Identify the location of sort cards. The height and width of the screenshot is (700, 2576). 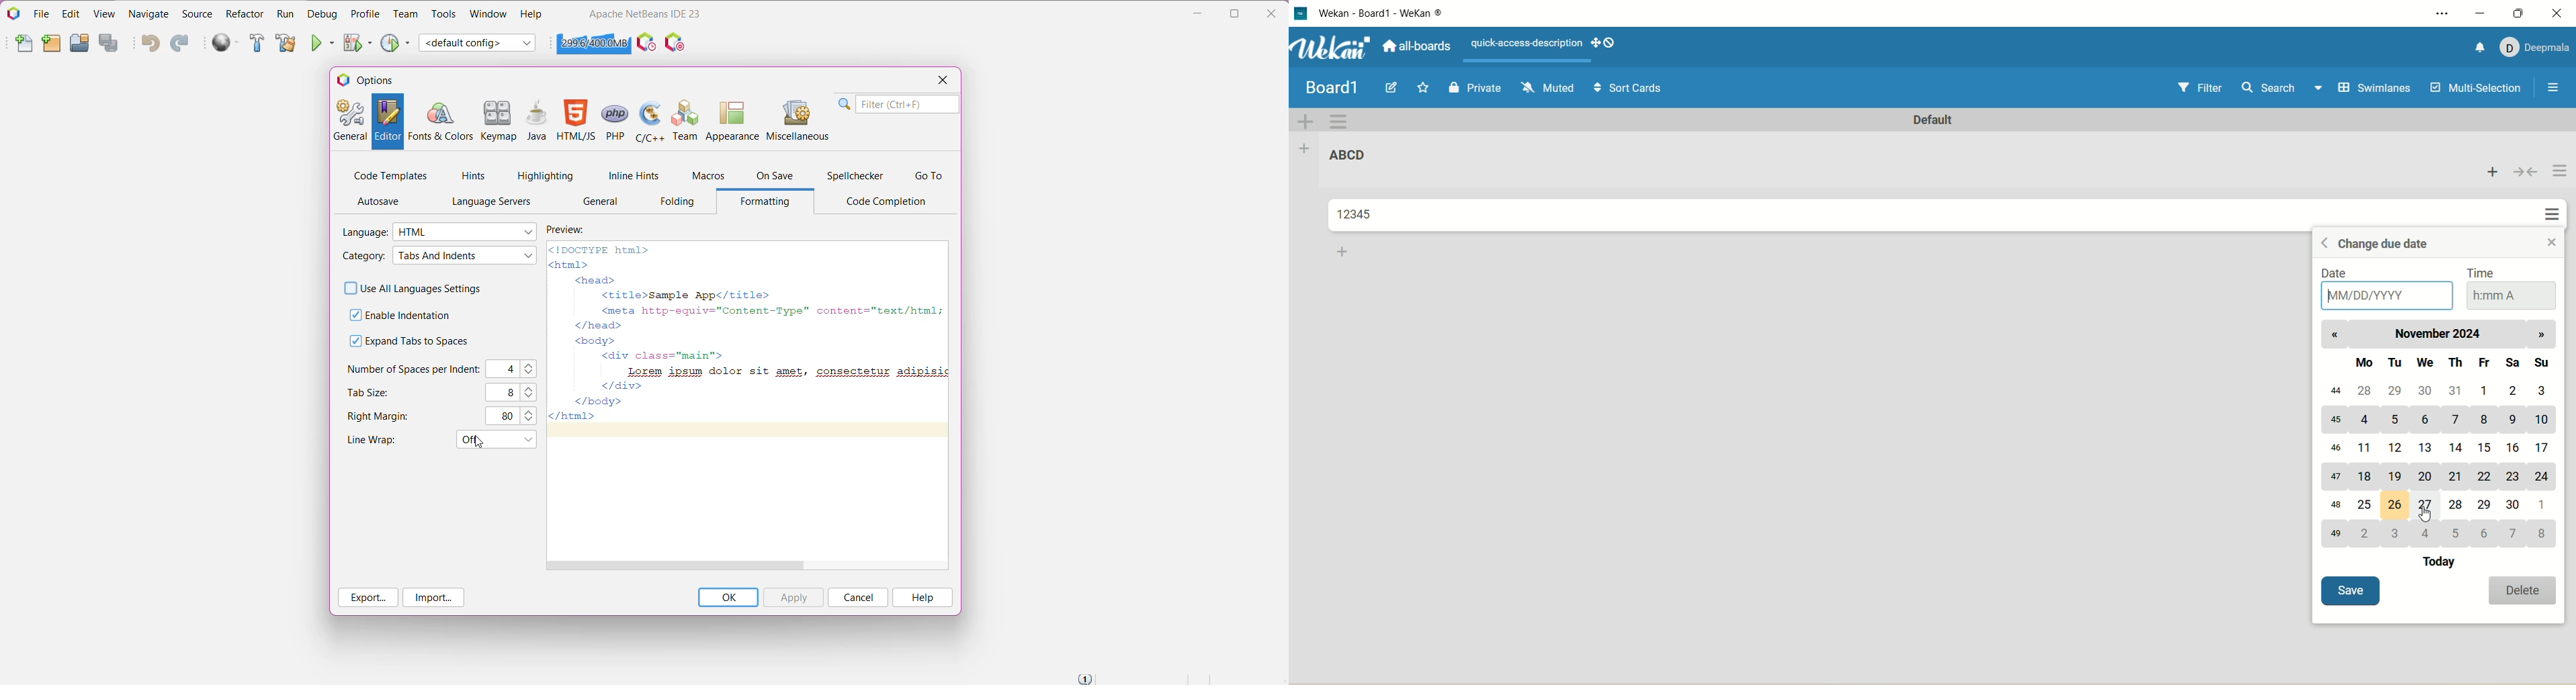
(1631, 88).